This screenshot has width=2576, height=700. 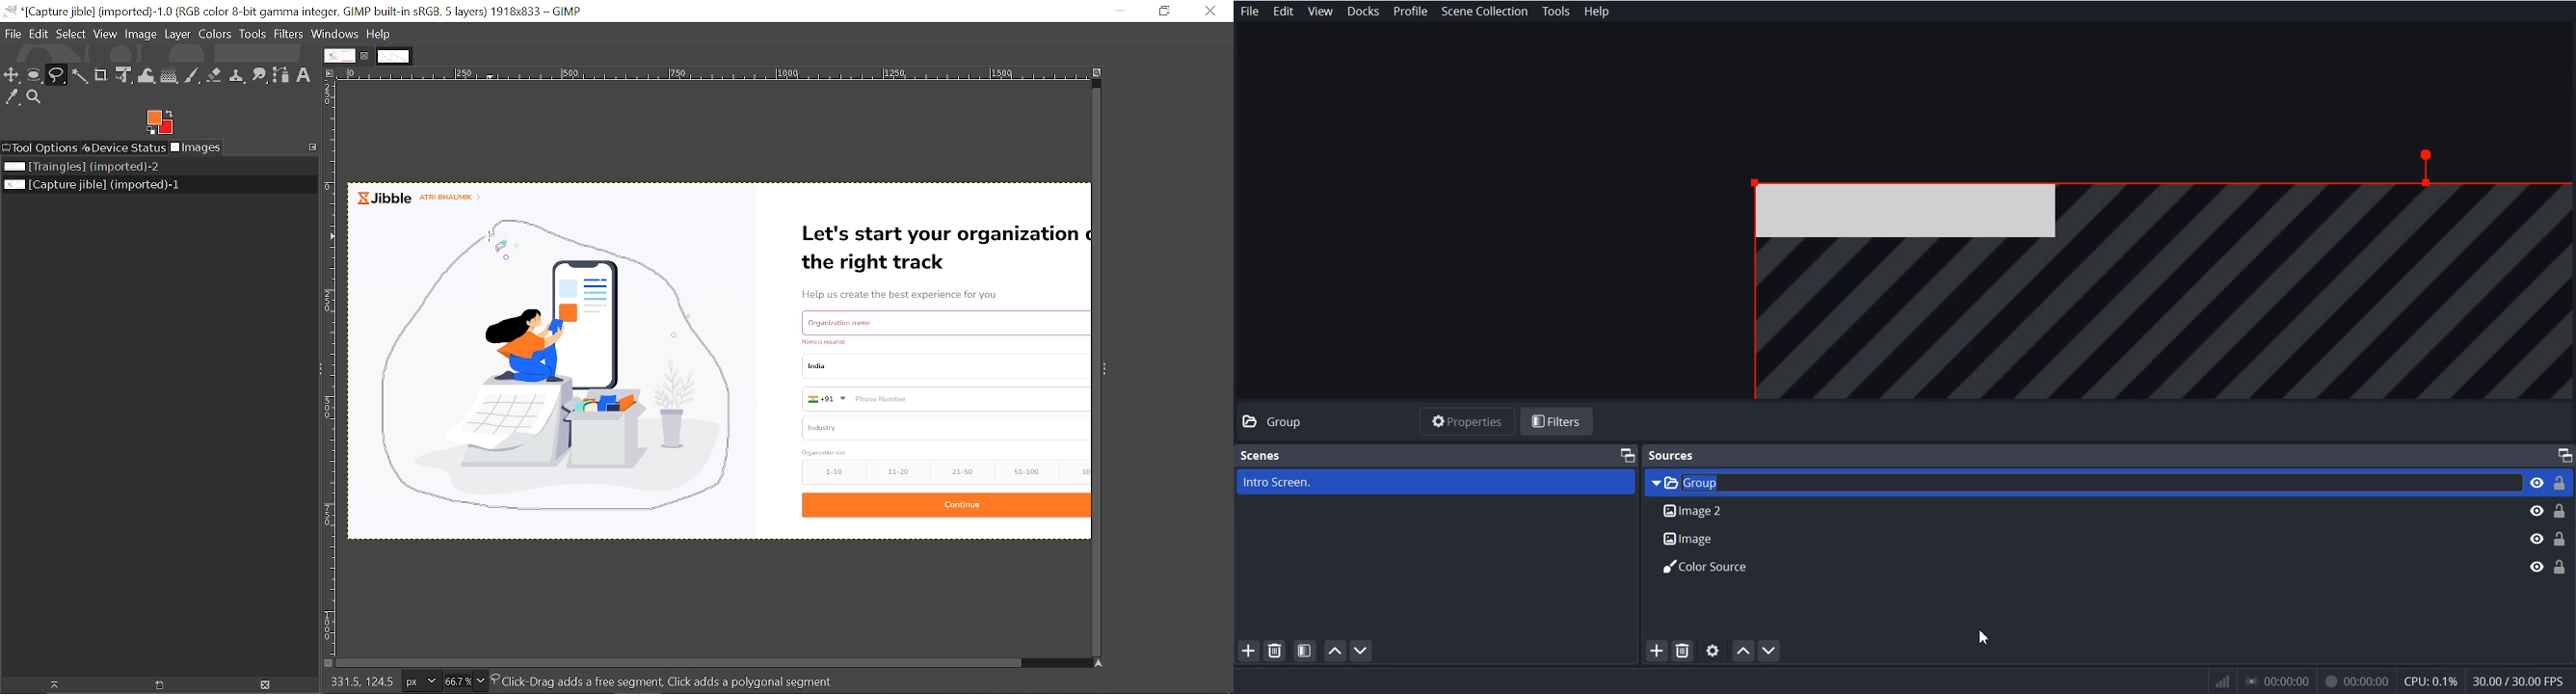 What do you see at coordinates (1260, 455) in the screenshot?
I see `Scenes` at bounding box center [1260, 455].